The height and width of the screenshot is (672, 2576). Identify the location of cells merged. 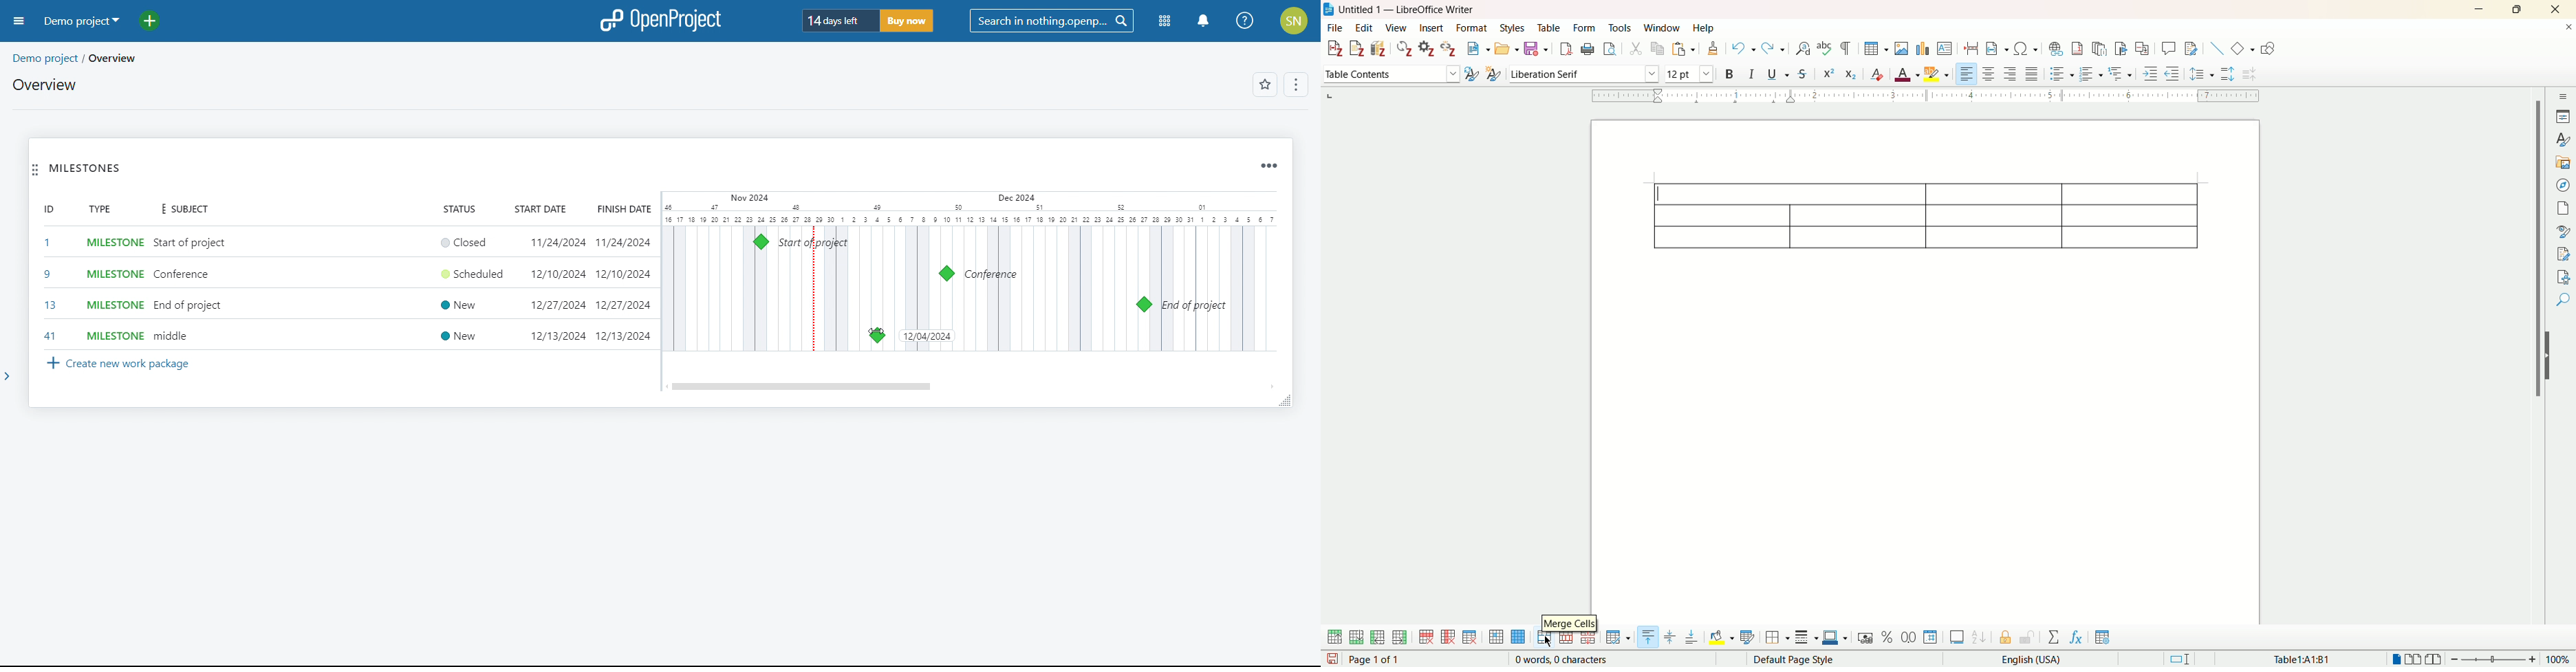
(1788, 194).